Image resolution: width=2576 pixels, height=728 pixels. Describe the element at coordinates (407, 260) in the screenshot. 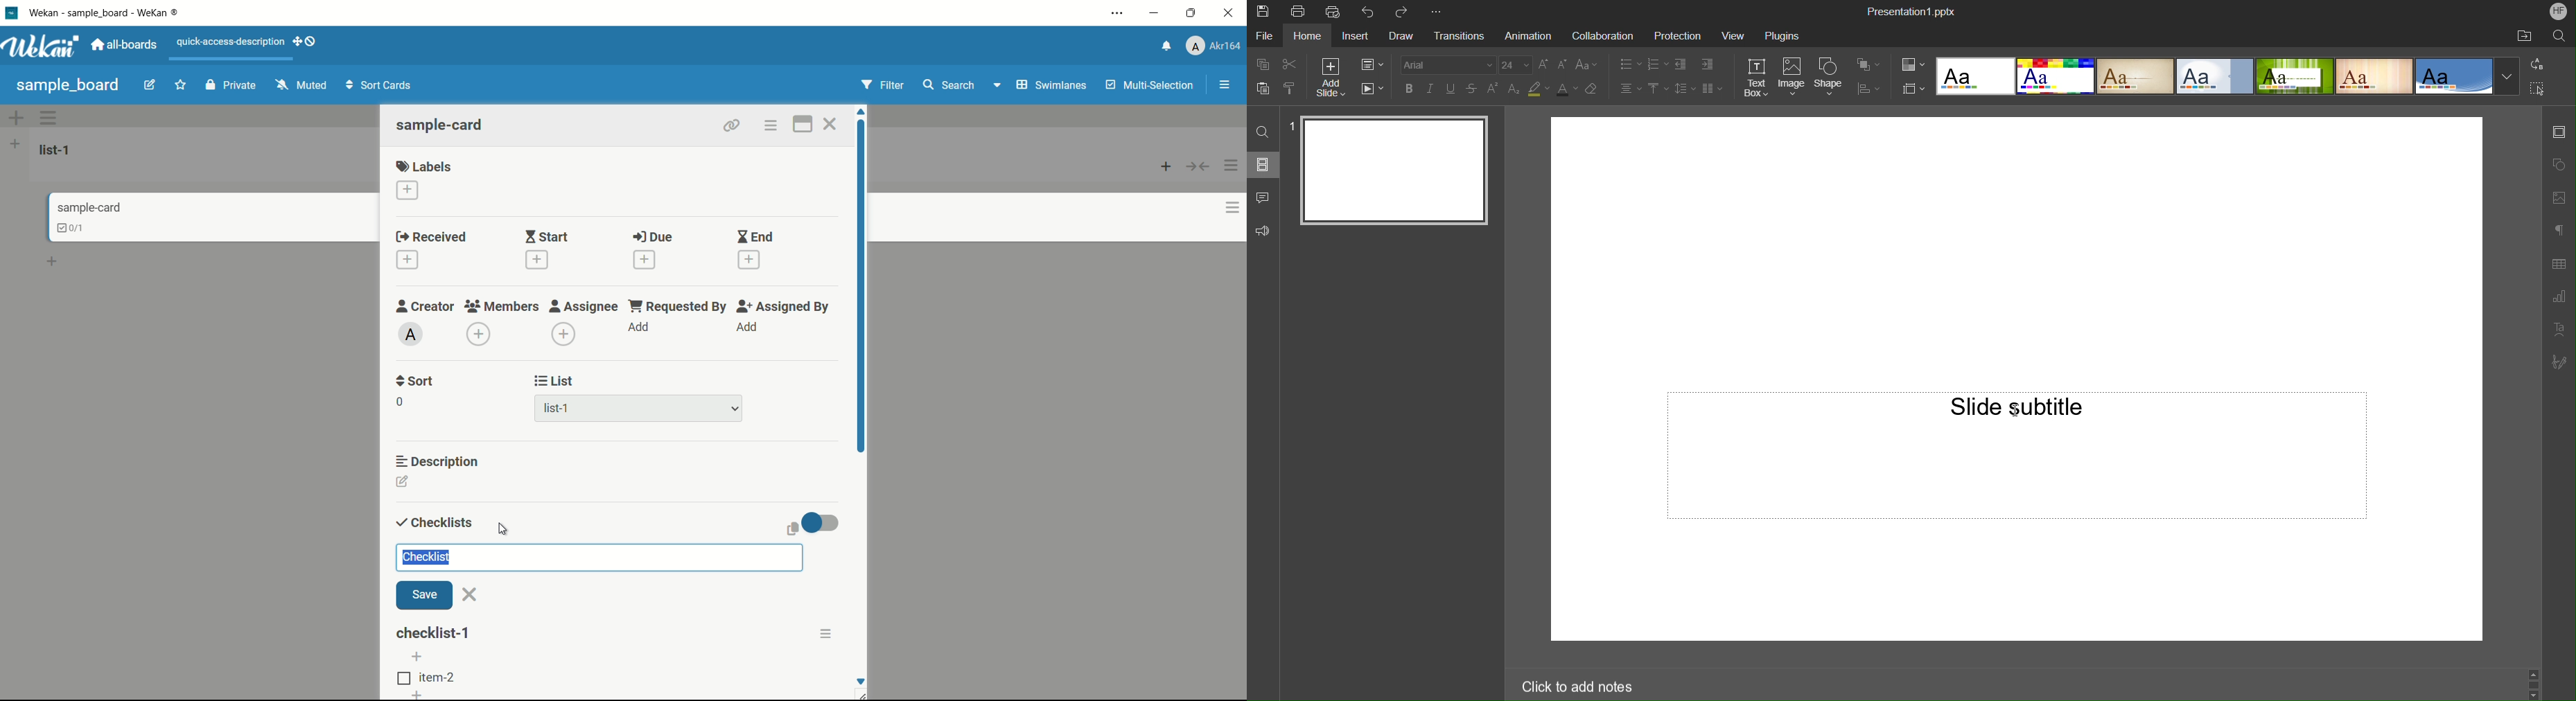

I see `add date` at that location.